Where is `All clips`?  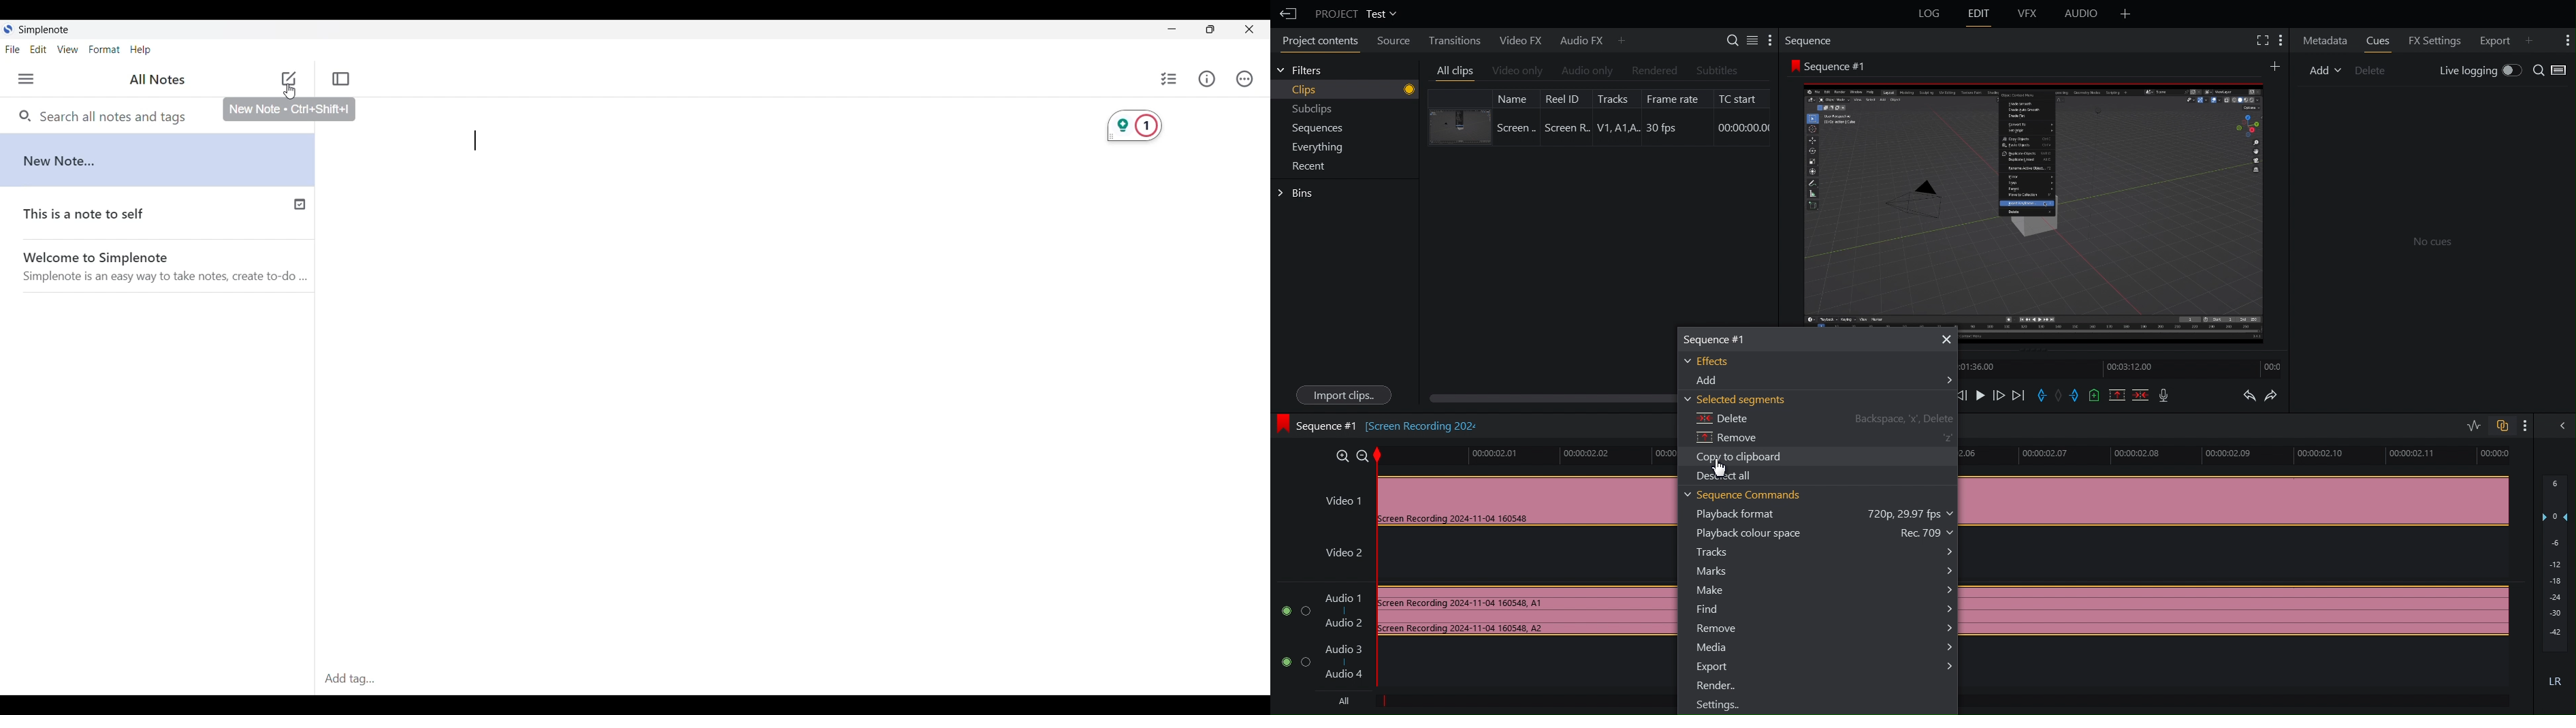
All clips is located at coordinates (1452, 69).